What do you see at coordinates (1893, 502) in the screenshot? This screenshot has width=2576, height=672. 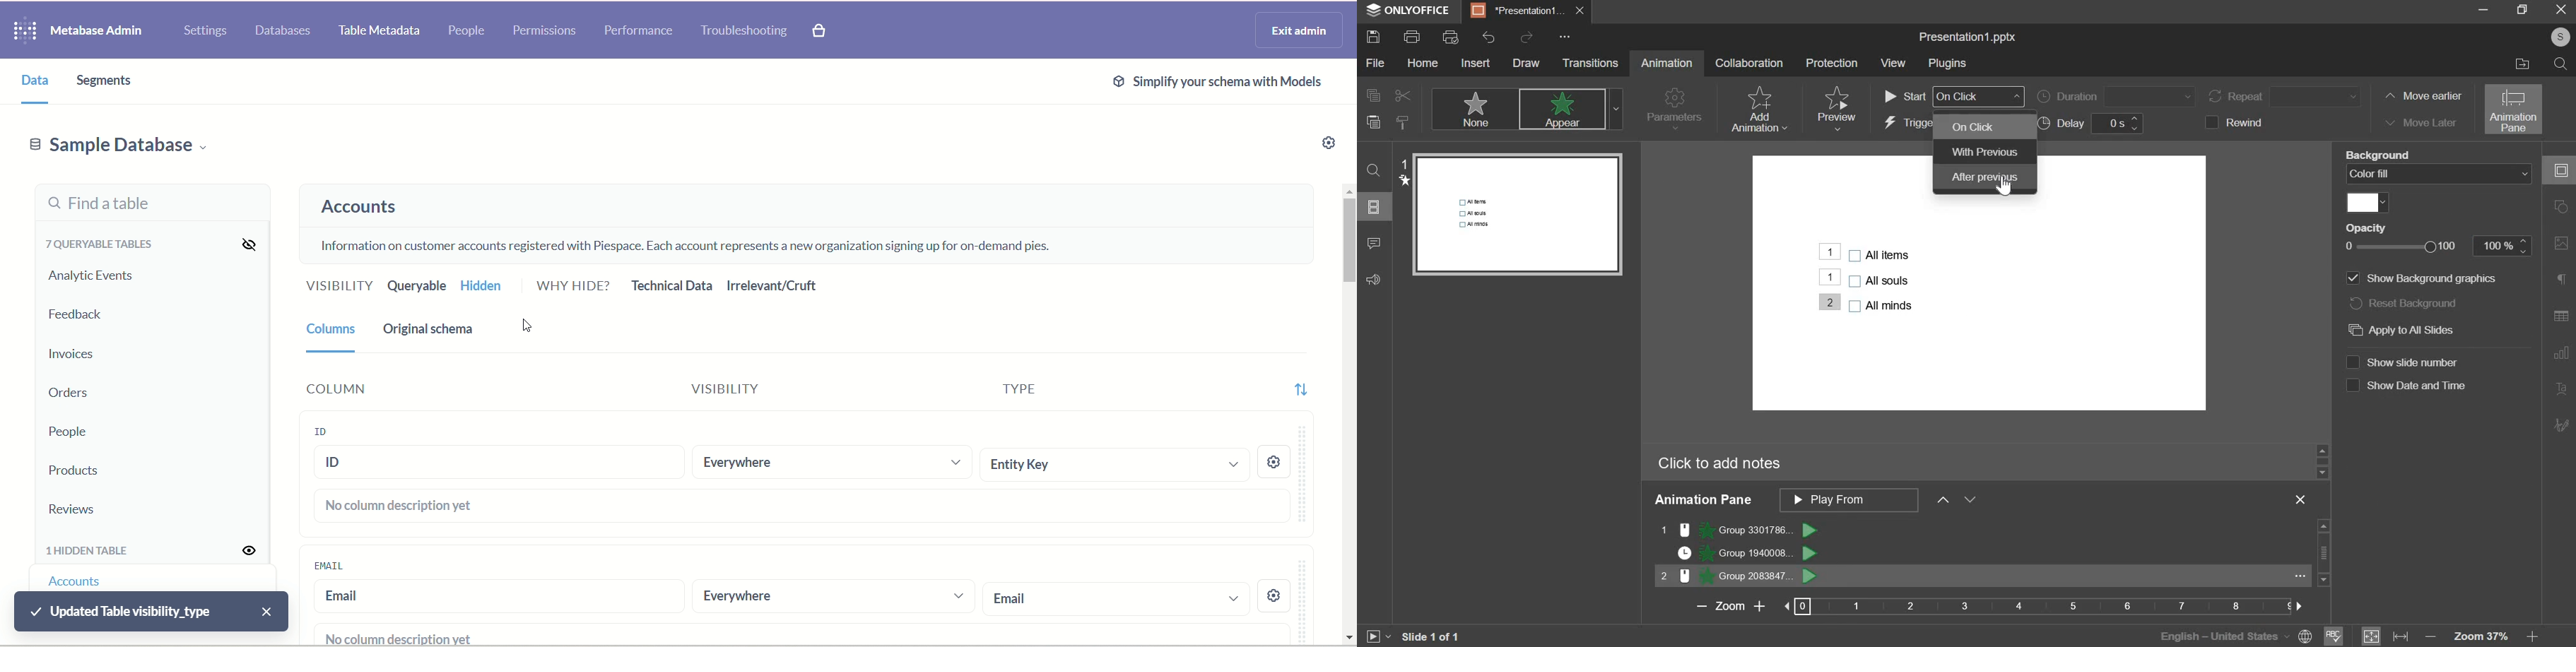 I see `animation pane` at bounding box center [1893, 502].